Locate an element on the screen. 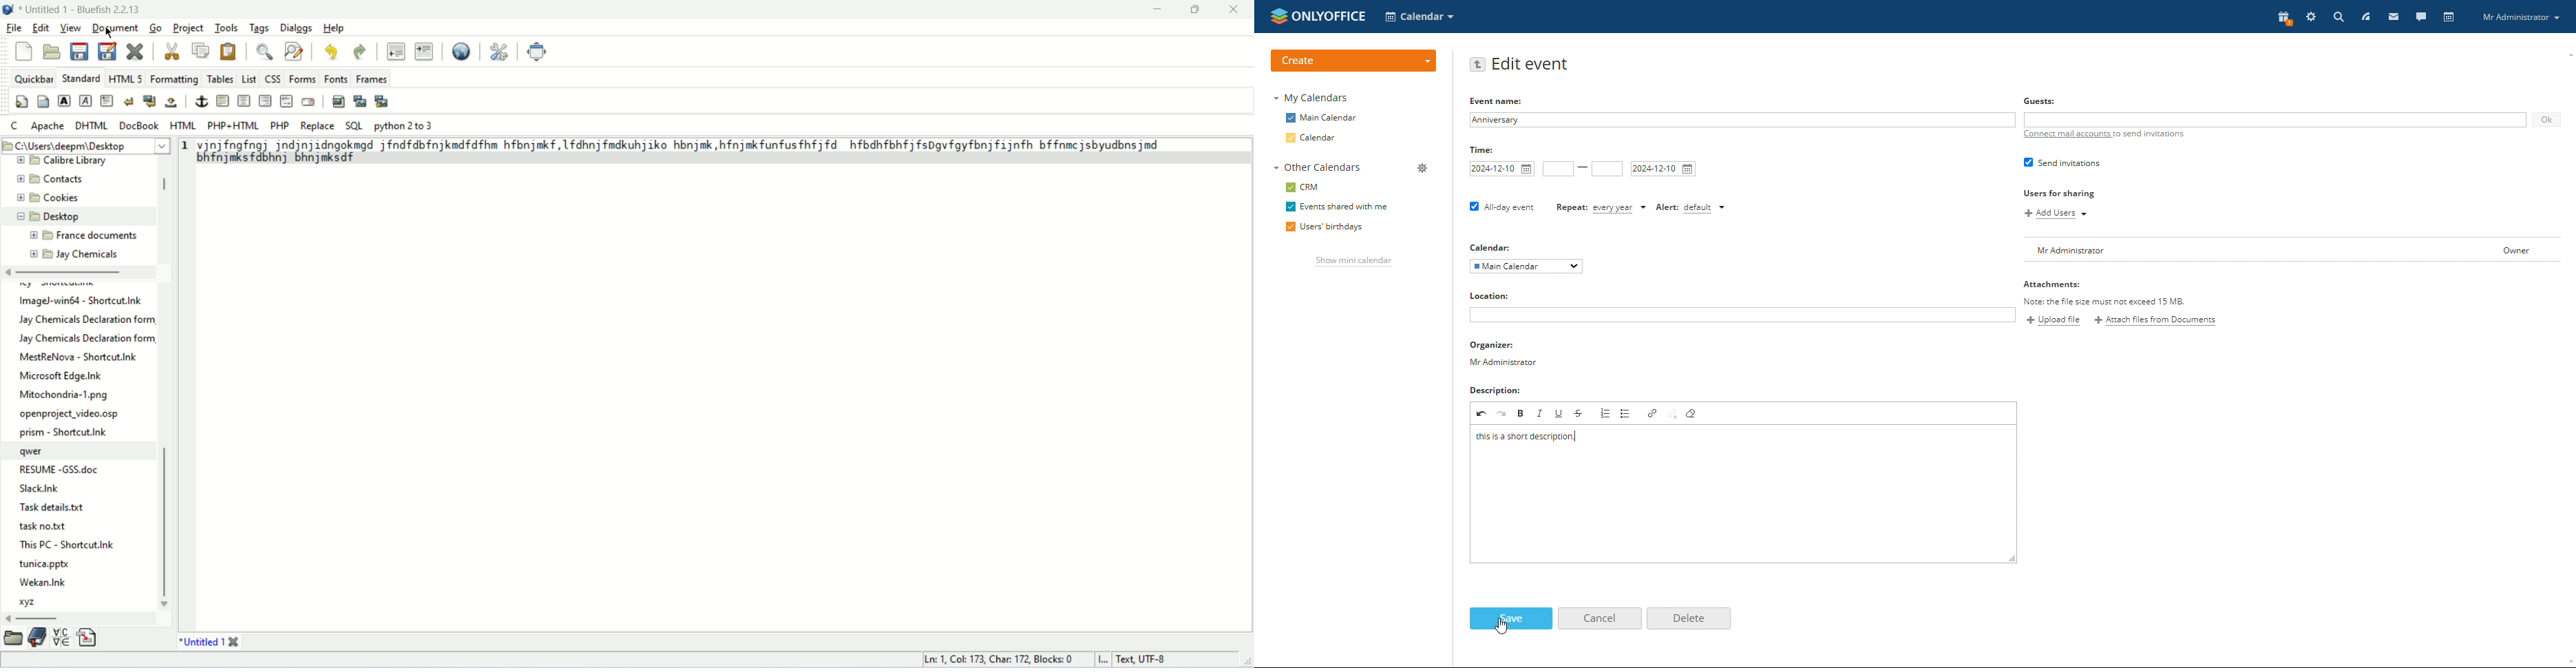 This screenshot has height=672, width=2576. Mitochondria-1.png is located at coordinates (67, 395).